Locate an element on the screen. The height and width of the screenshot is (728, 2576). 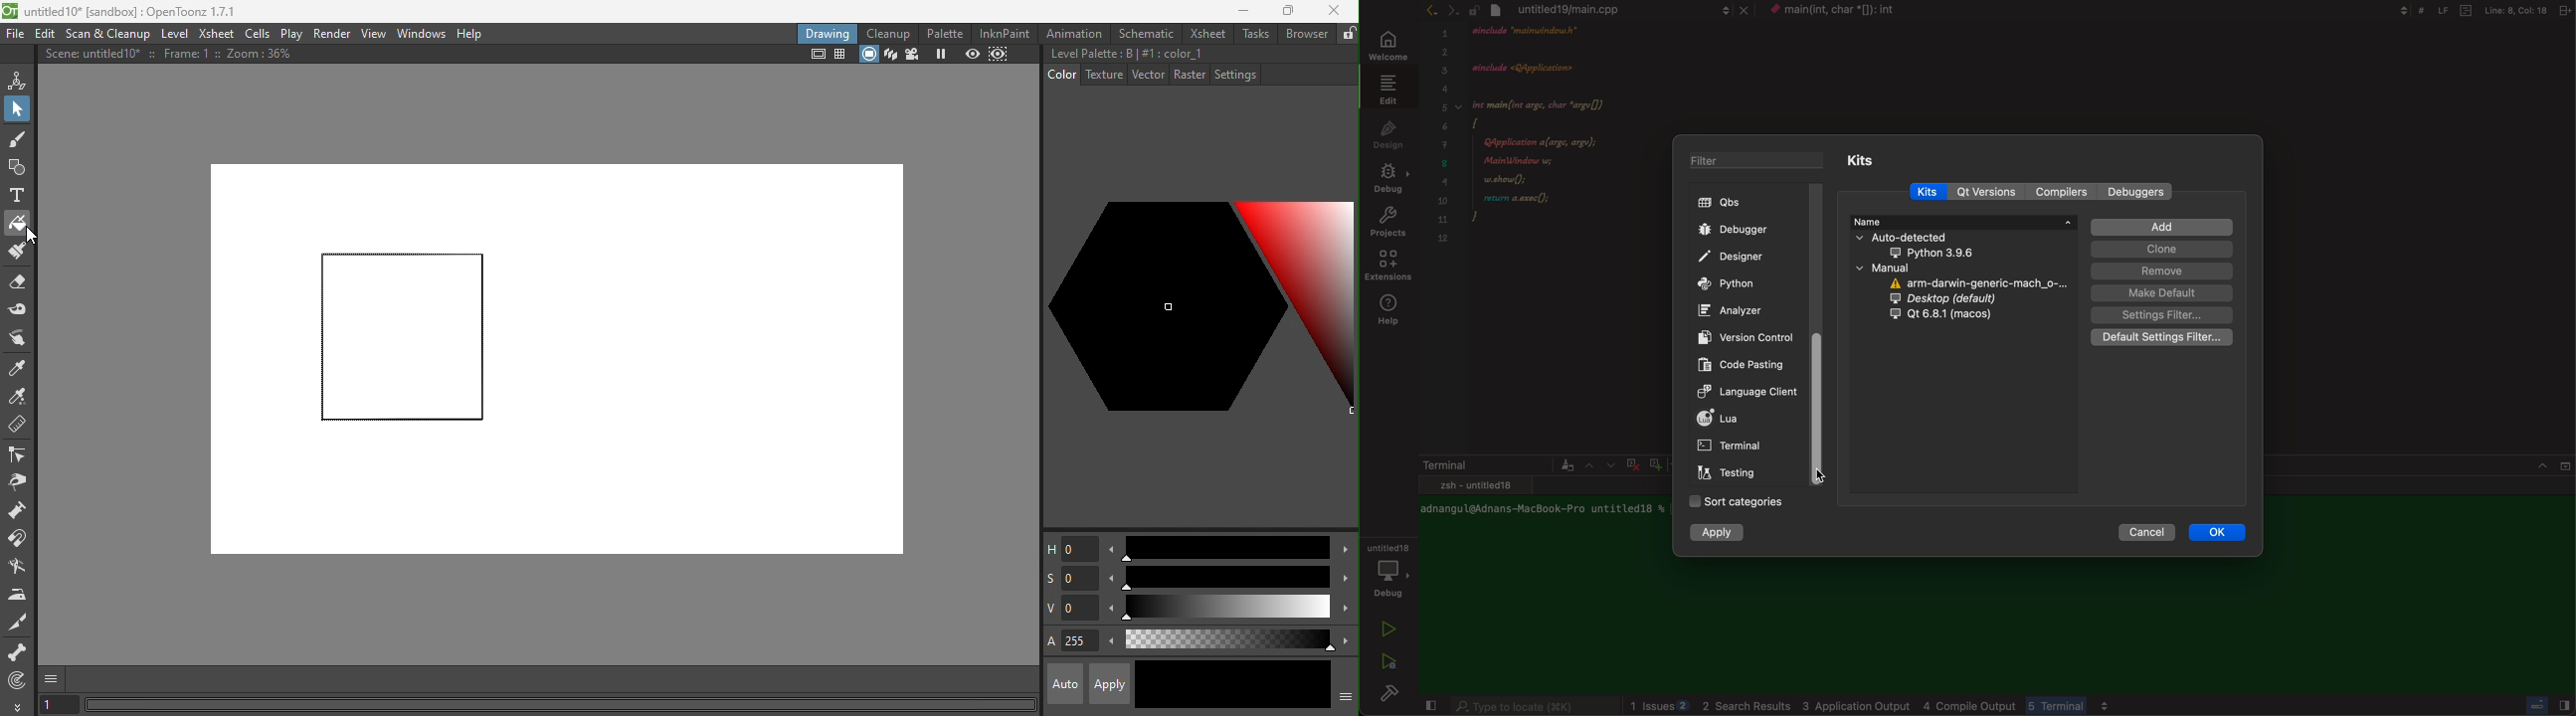
Increase is located at coordinates (1344, 577).